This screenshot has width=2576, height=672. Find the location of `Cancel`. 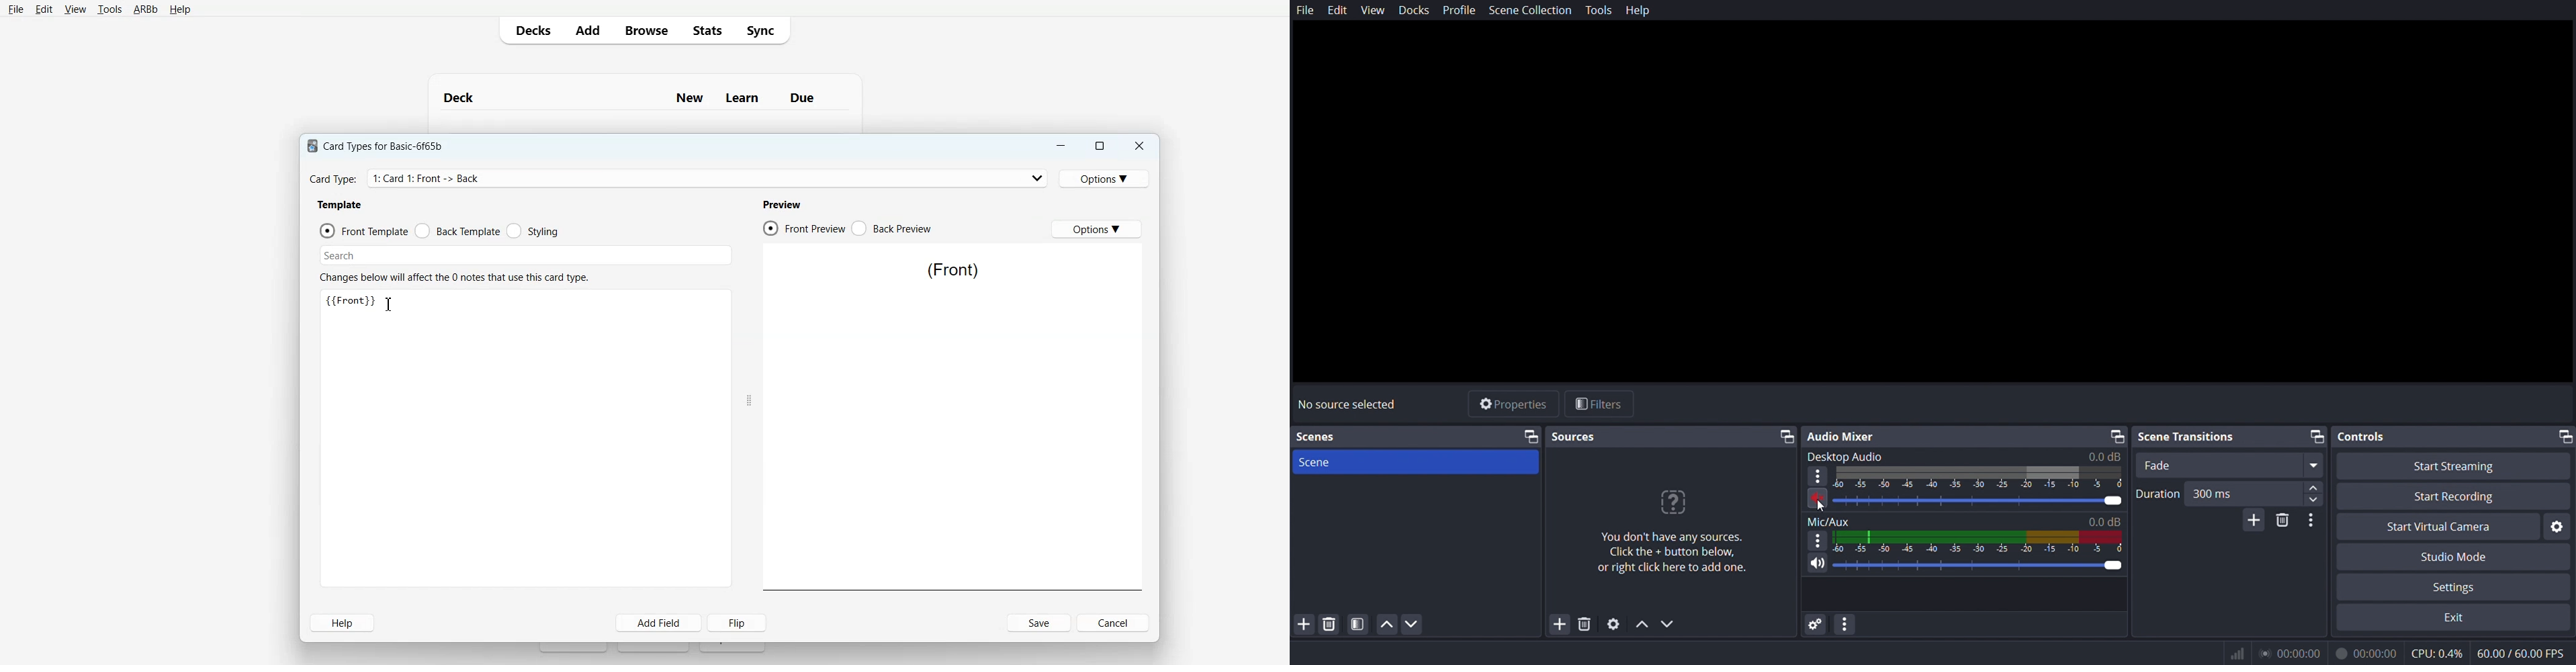

Cancel is located at coordinates (1114, 623).